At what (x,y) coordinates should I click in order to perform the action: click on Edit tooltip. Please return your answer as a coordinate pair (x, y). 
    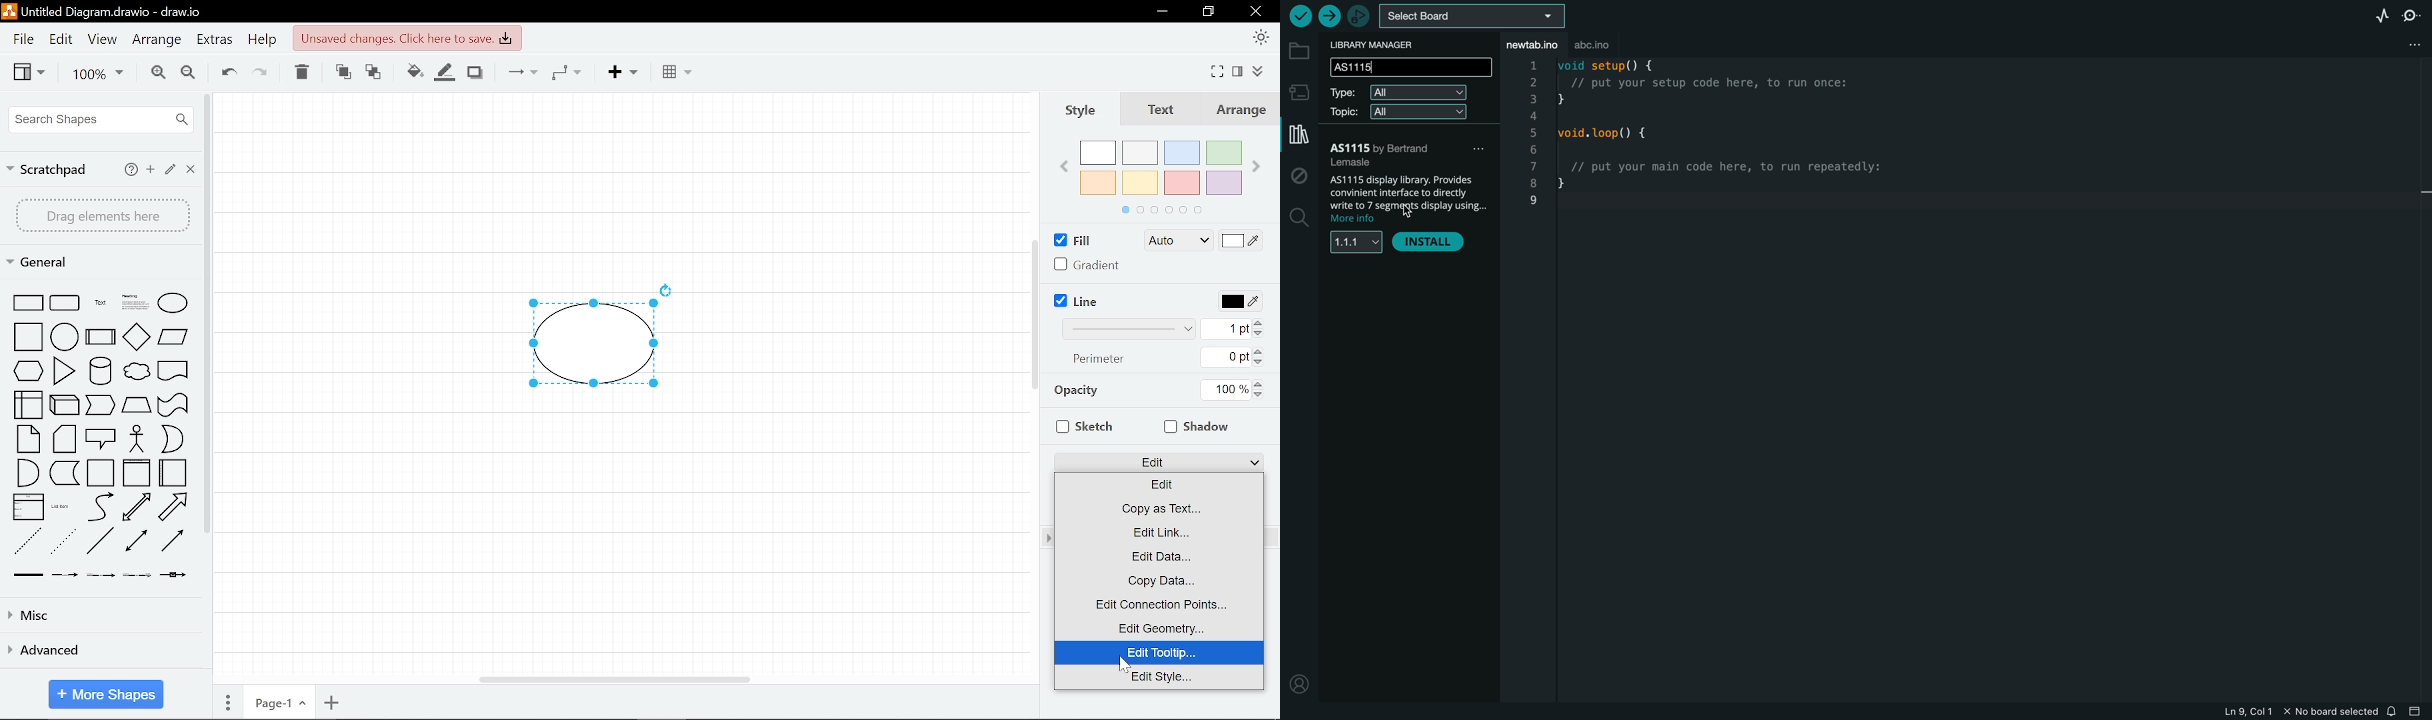
    Looking at the image, I should click on (1159, 653).